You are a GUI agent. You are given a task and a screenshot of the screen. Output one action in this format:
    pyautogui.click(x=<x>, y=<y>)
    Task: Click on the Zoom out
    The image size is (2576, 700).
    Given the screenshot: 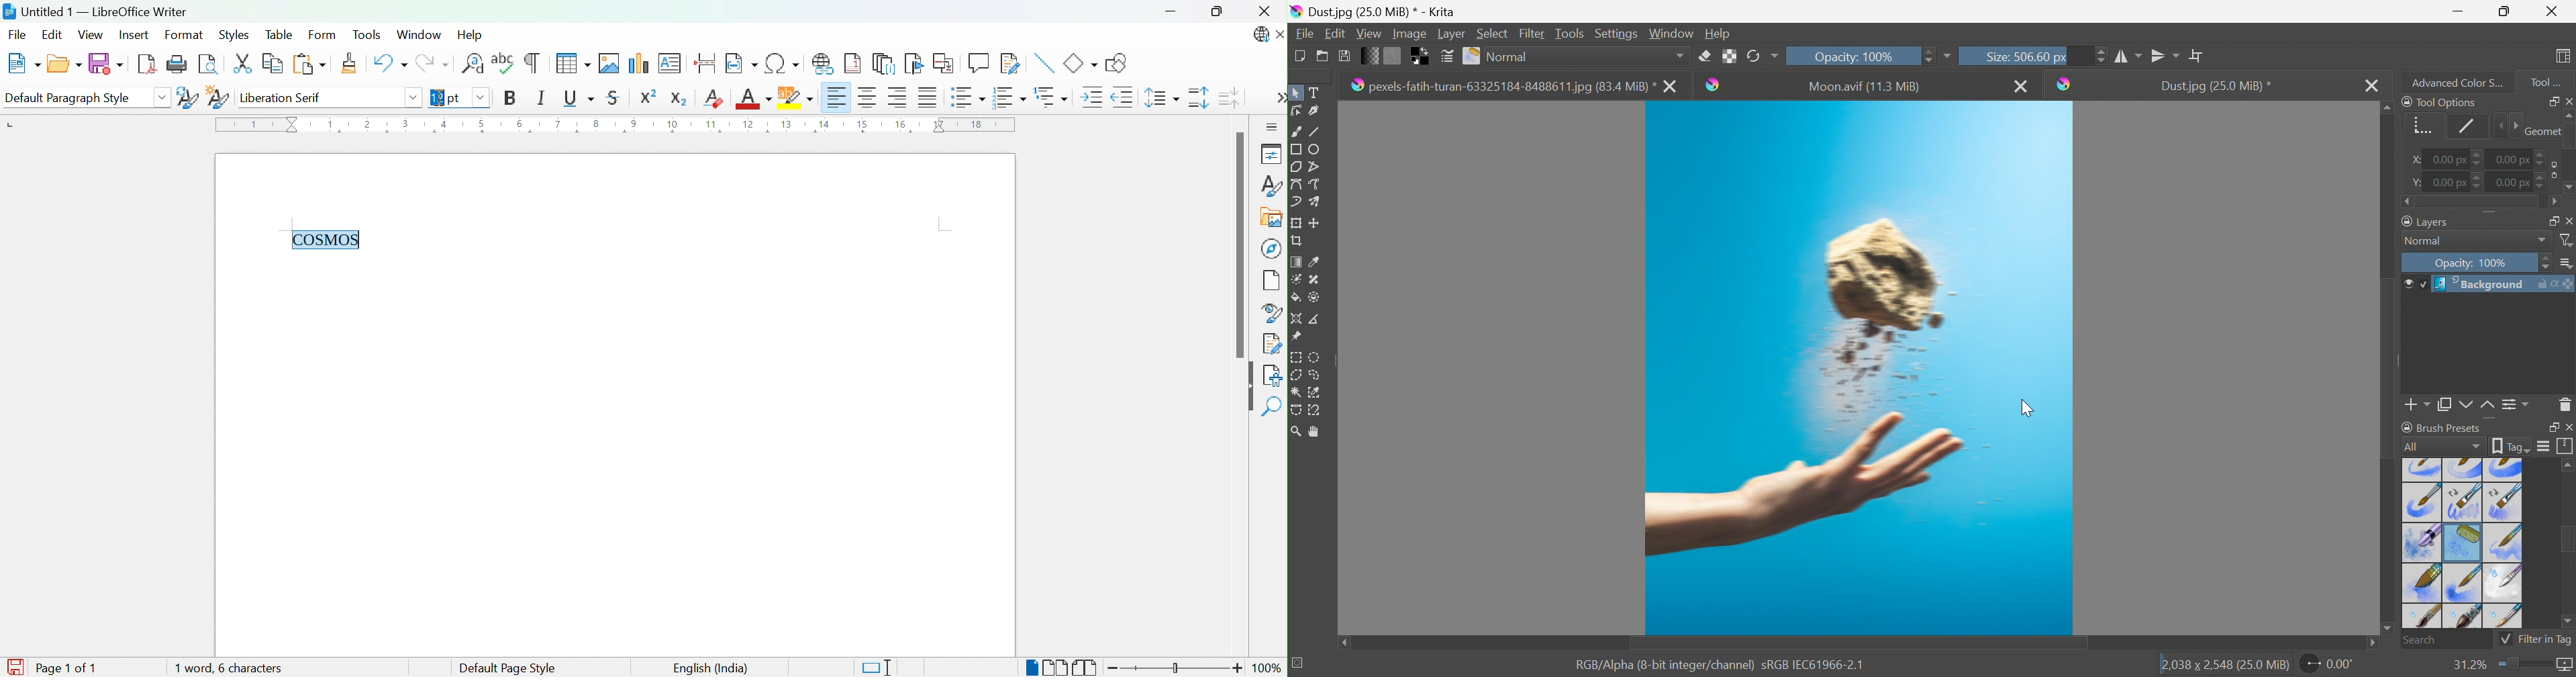 What is the action you would take?
    pyautogui.click(x=1118, y=670)
    